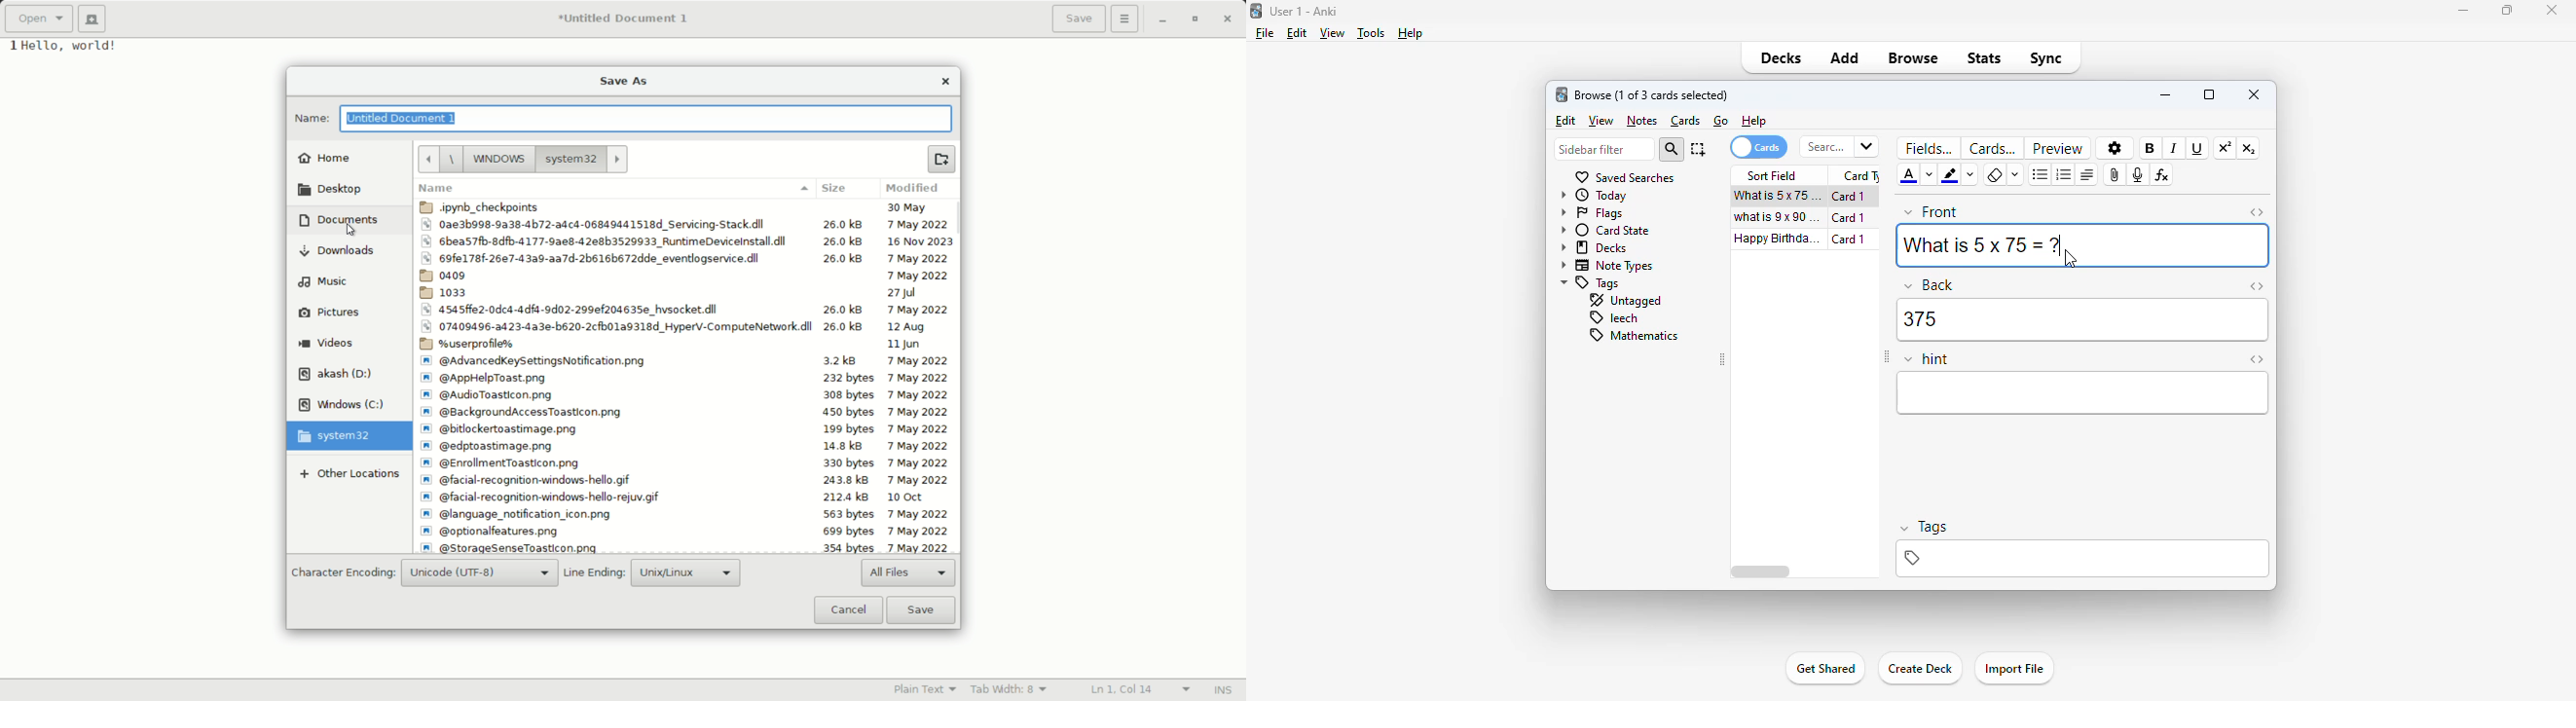 Image resolution: width=2576 pixels, height=728 pixels. What do you see at coordinates (683, 531) in the screenshot?
I see `File` at bounding box center [683, 531].